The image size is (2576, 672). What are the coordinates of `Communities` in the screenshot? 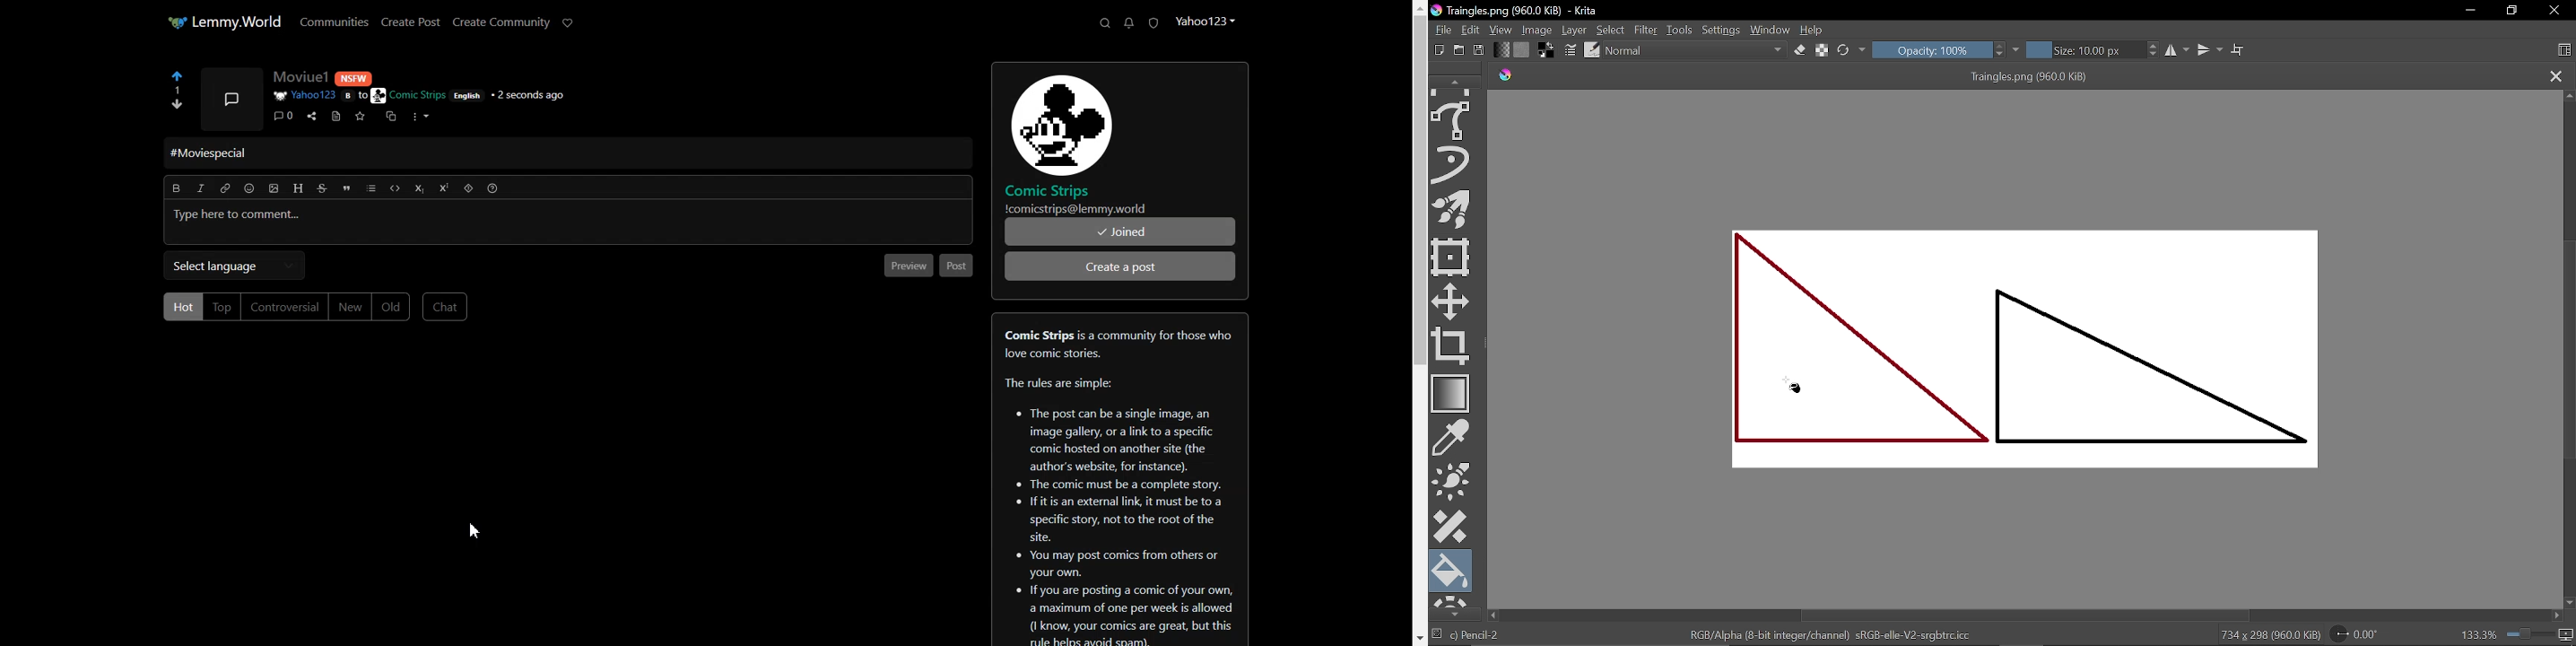 It's located at (333, 22).